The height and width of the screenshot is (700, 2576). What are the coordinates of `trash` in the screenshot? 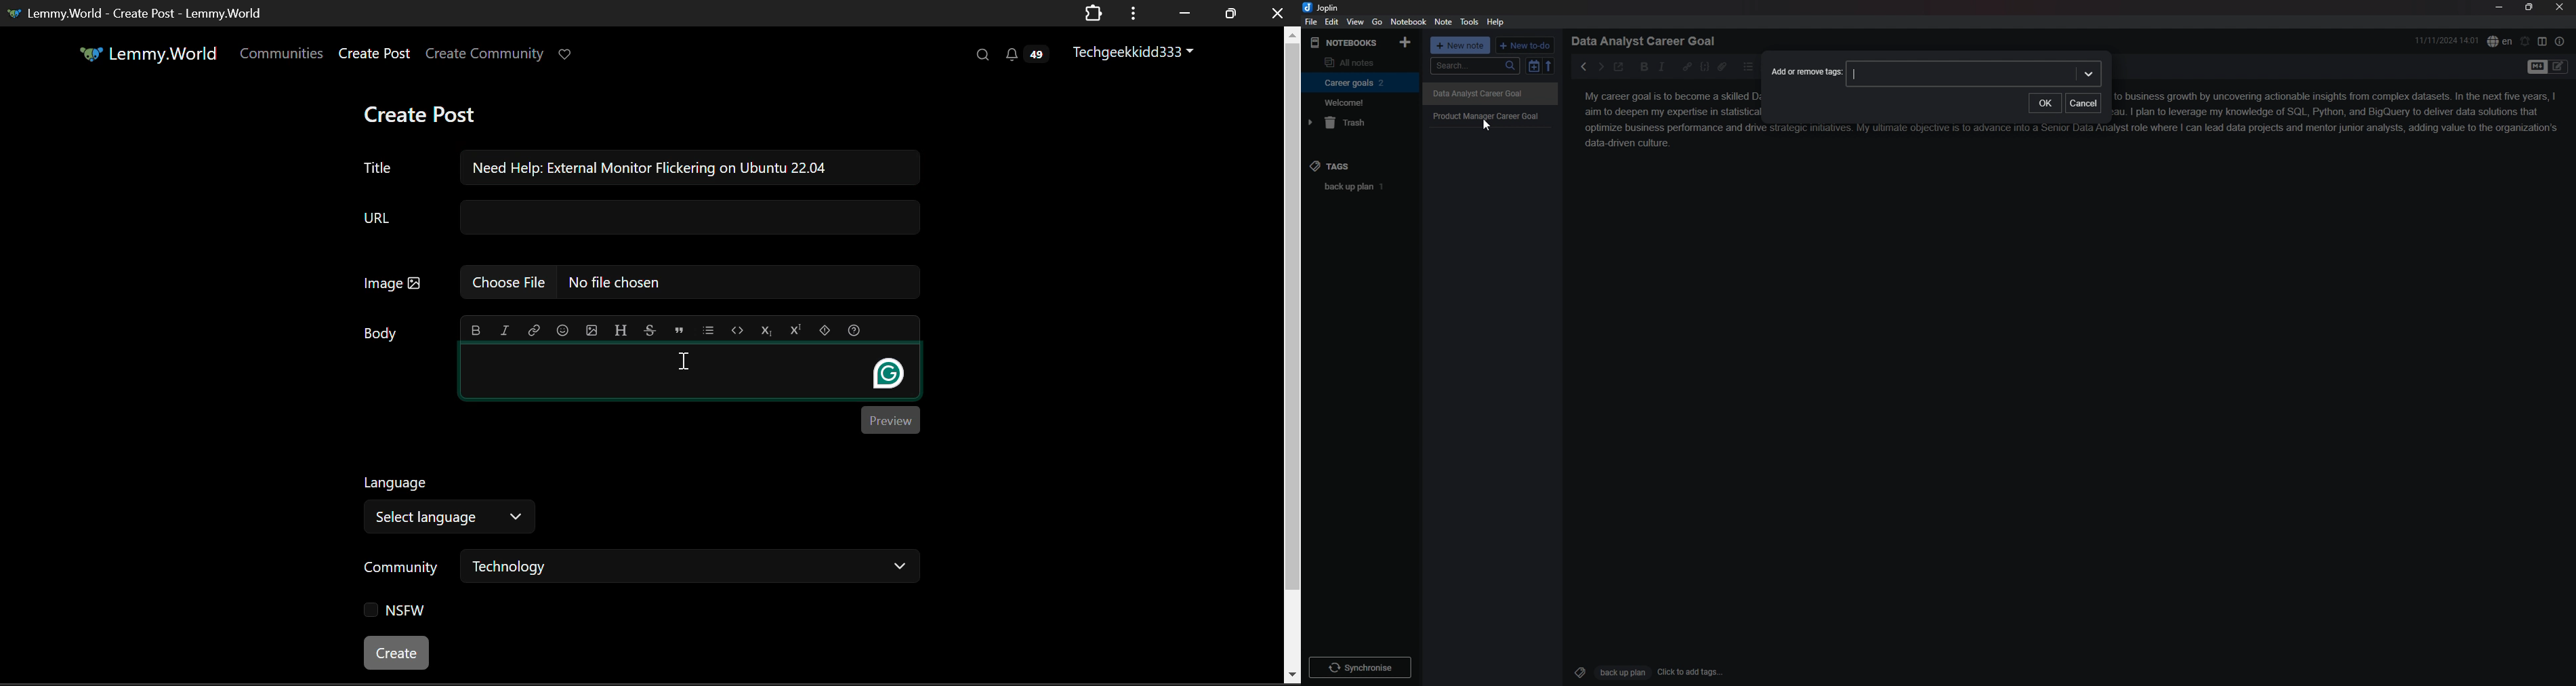 It's located at (1358, 122).